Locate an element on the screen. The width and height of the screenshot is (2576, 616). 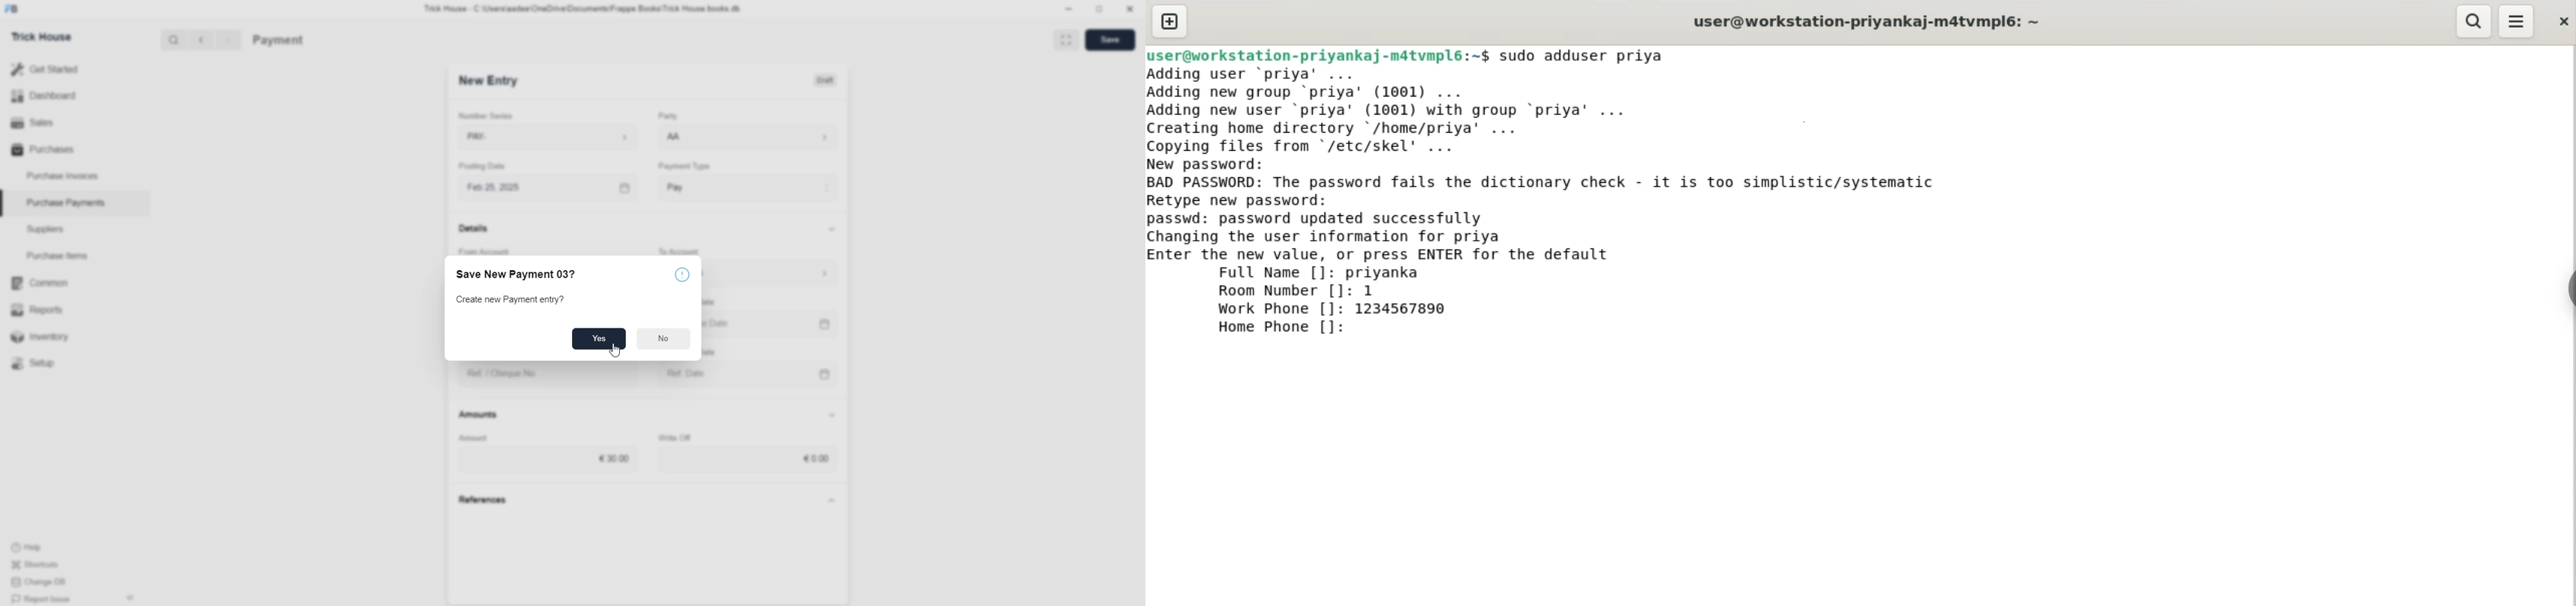
Details is located at coordinates (479, 231).